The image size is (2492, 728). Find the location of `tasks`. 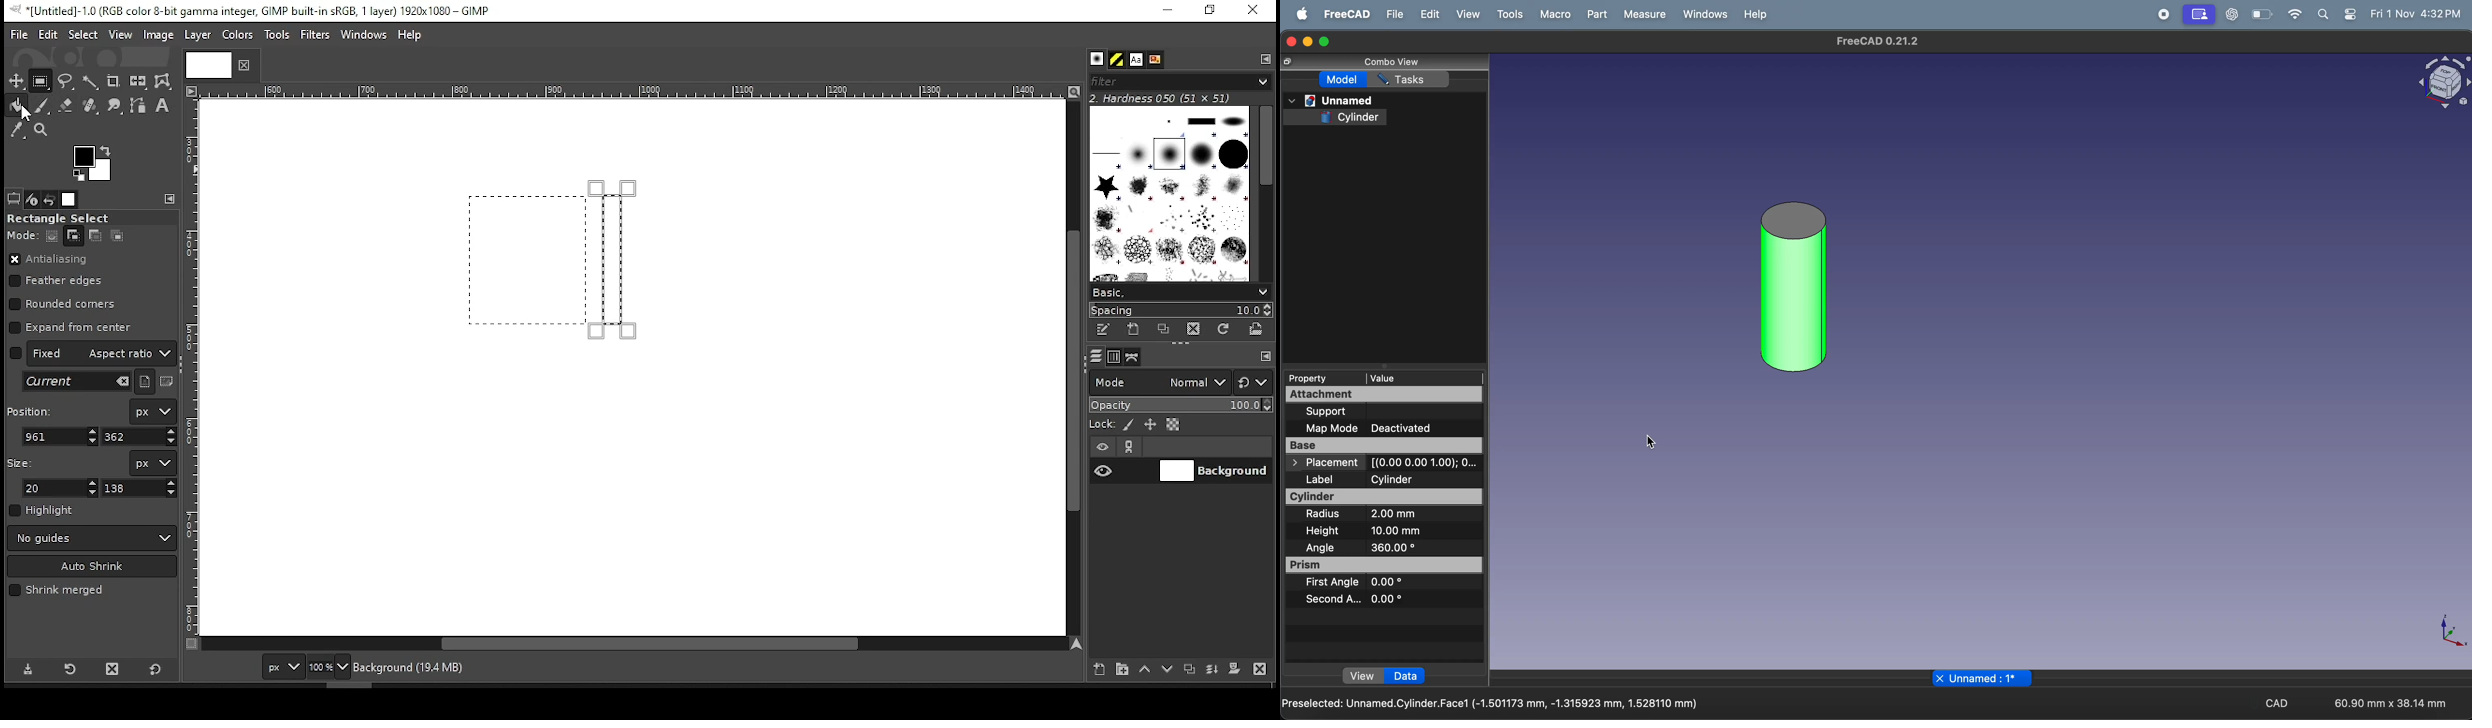

tasks is located at coordinates (1411, 79).